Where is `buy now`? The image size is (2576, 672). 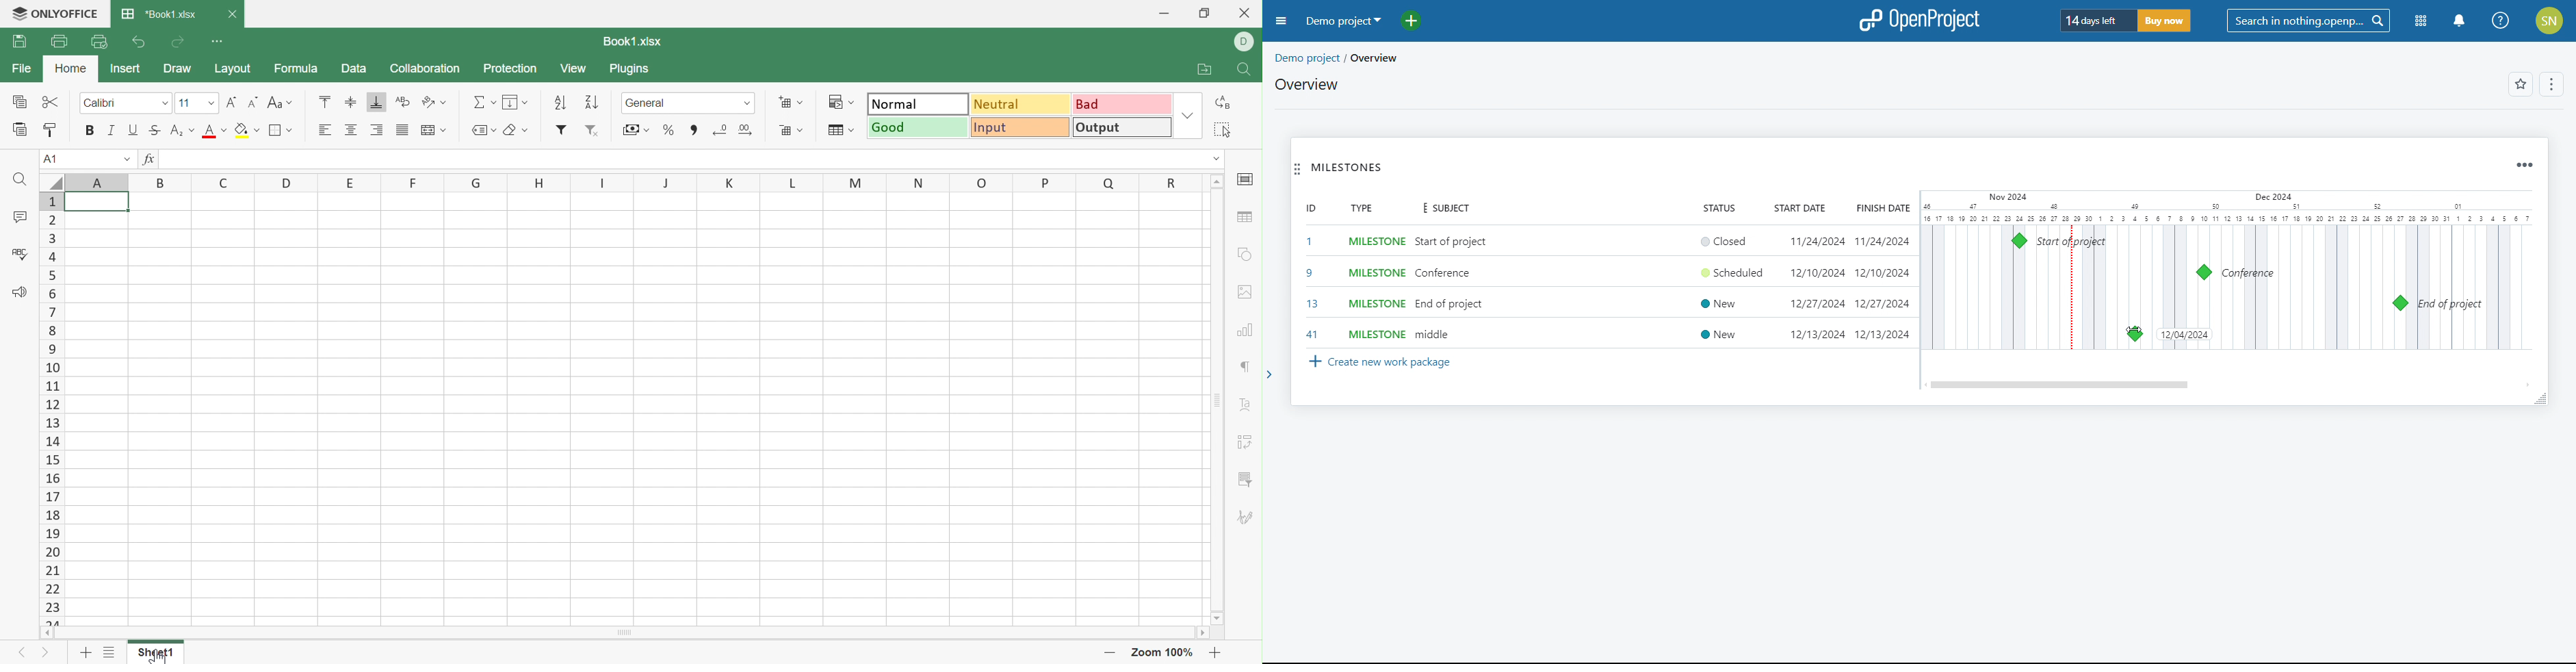
buy now is located at coordinates (2164, 21).